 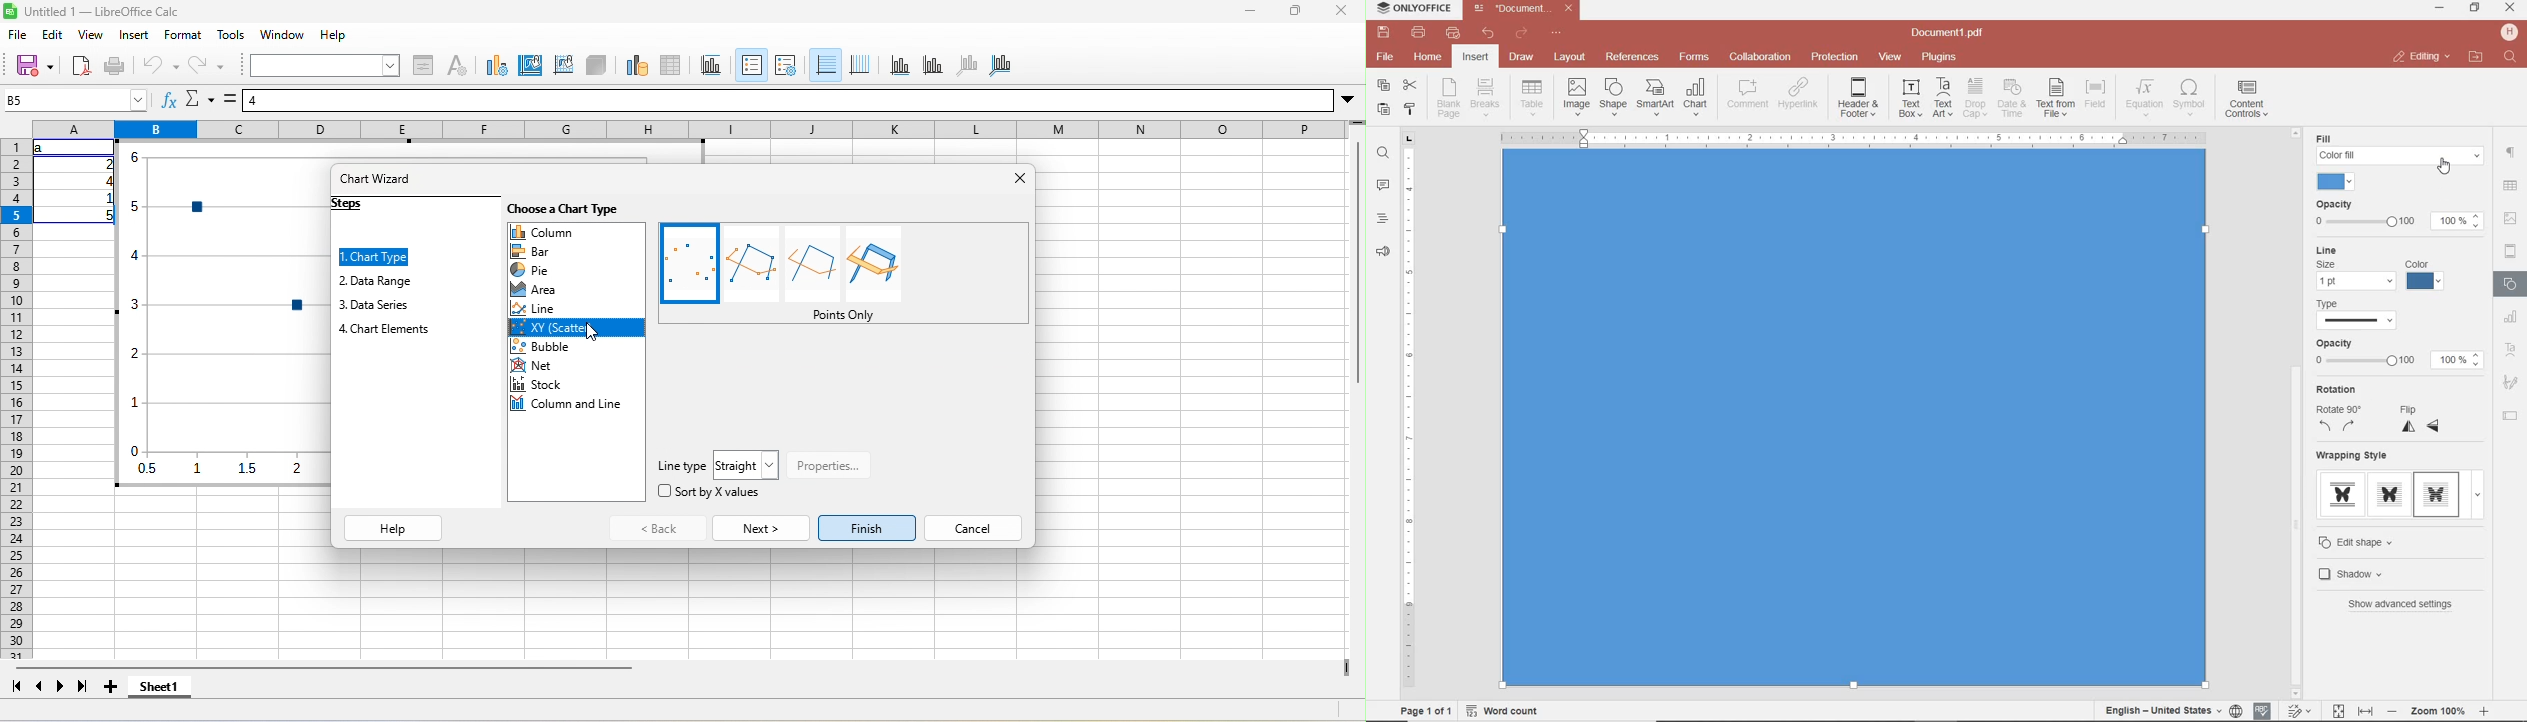 What do you see at coordinates (1348, 101) in the screenshot?
I see `More options` at bounding box center [1348, 101].